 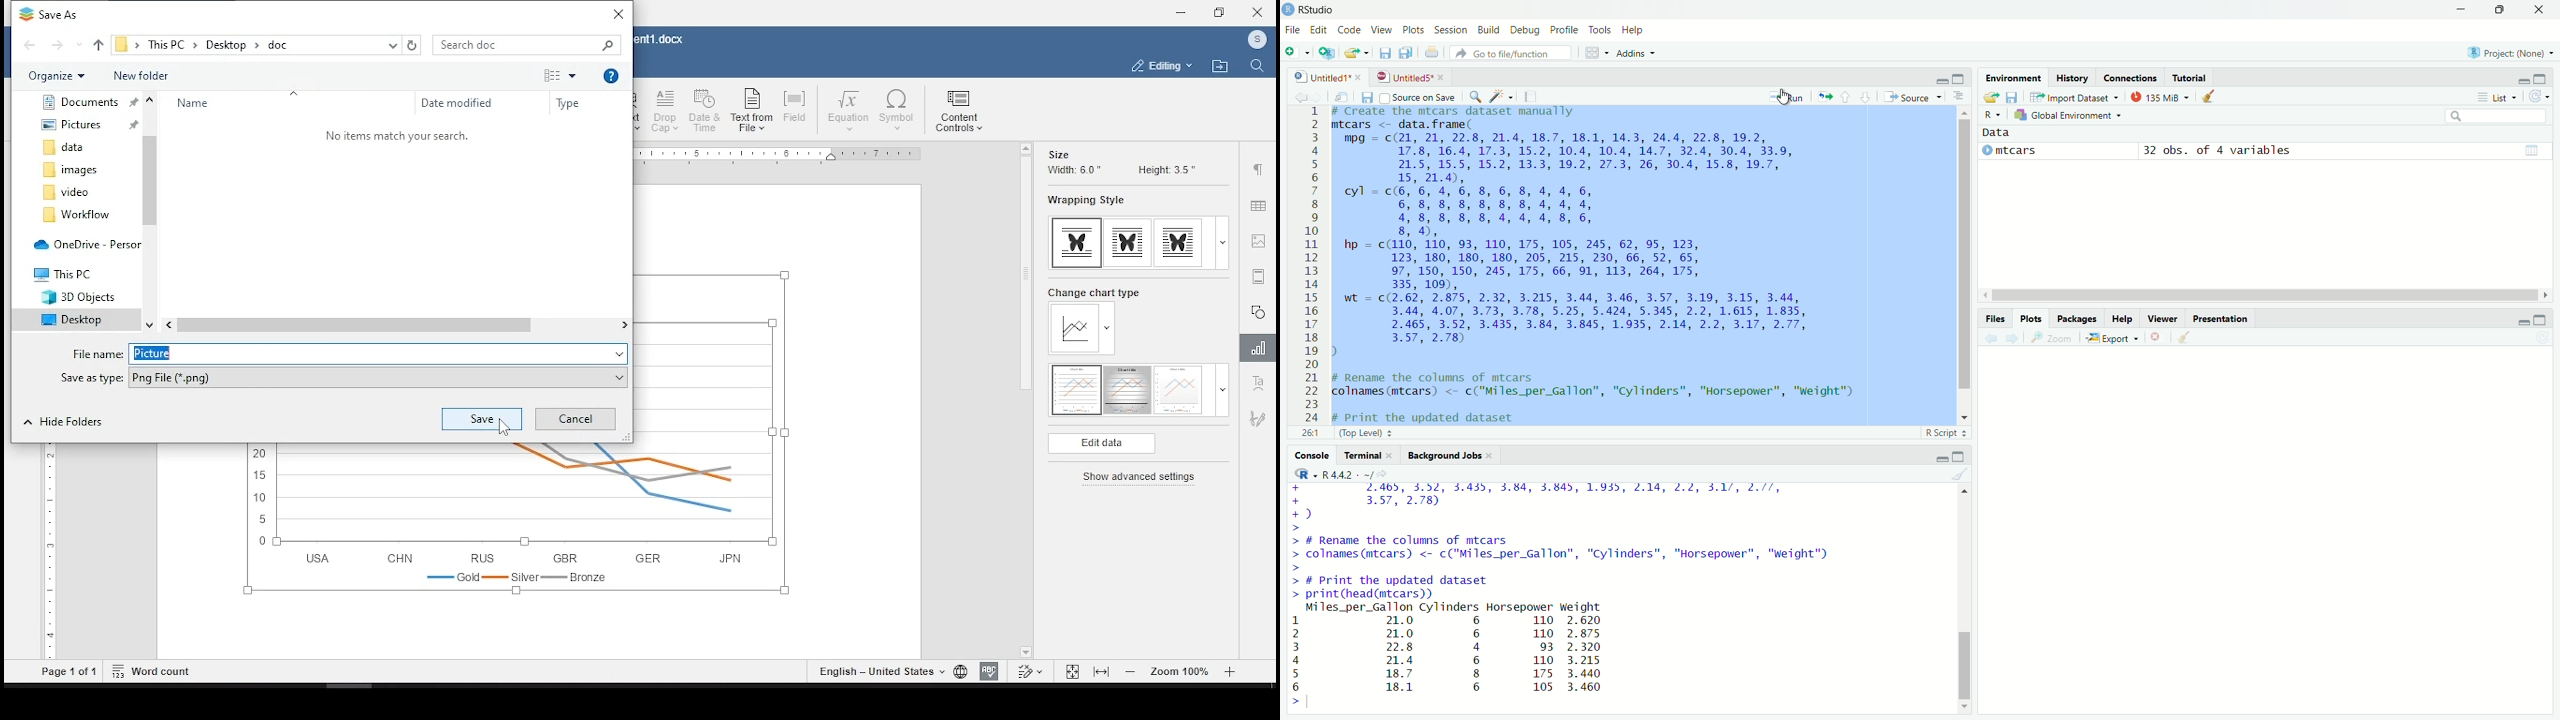 I want to click on cancel, so click(x=575, y=419).